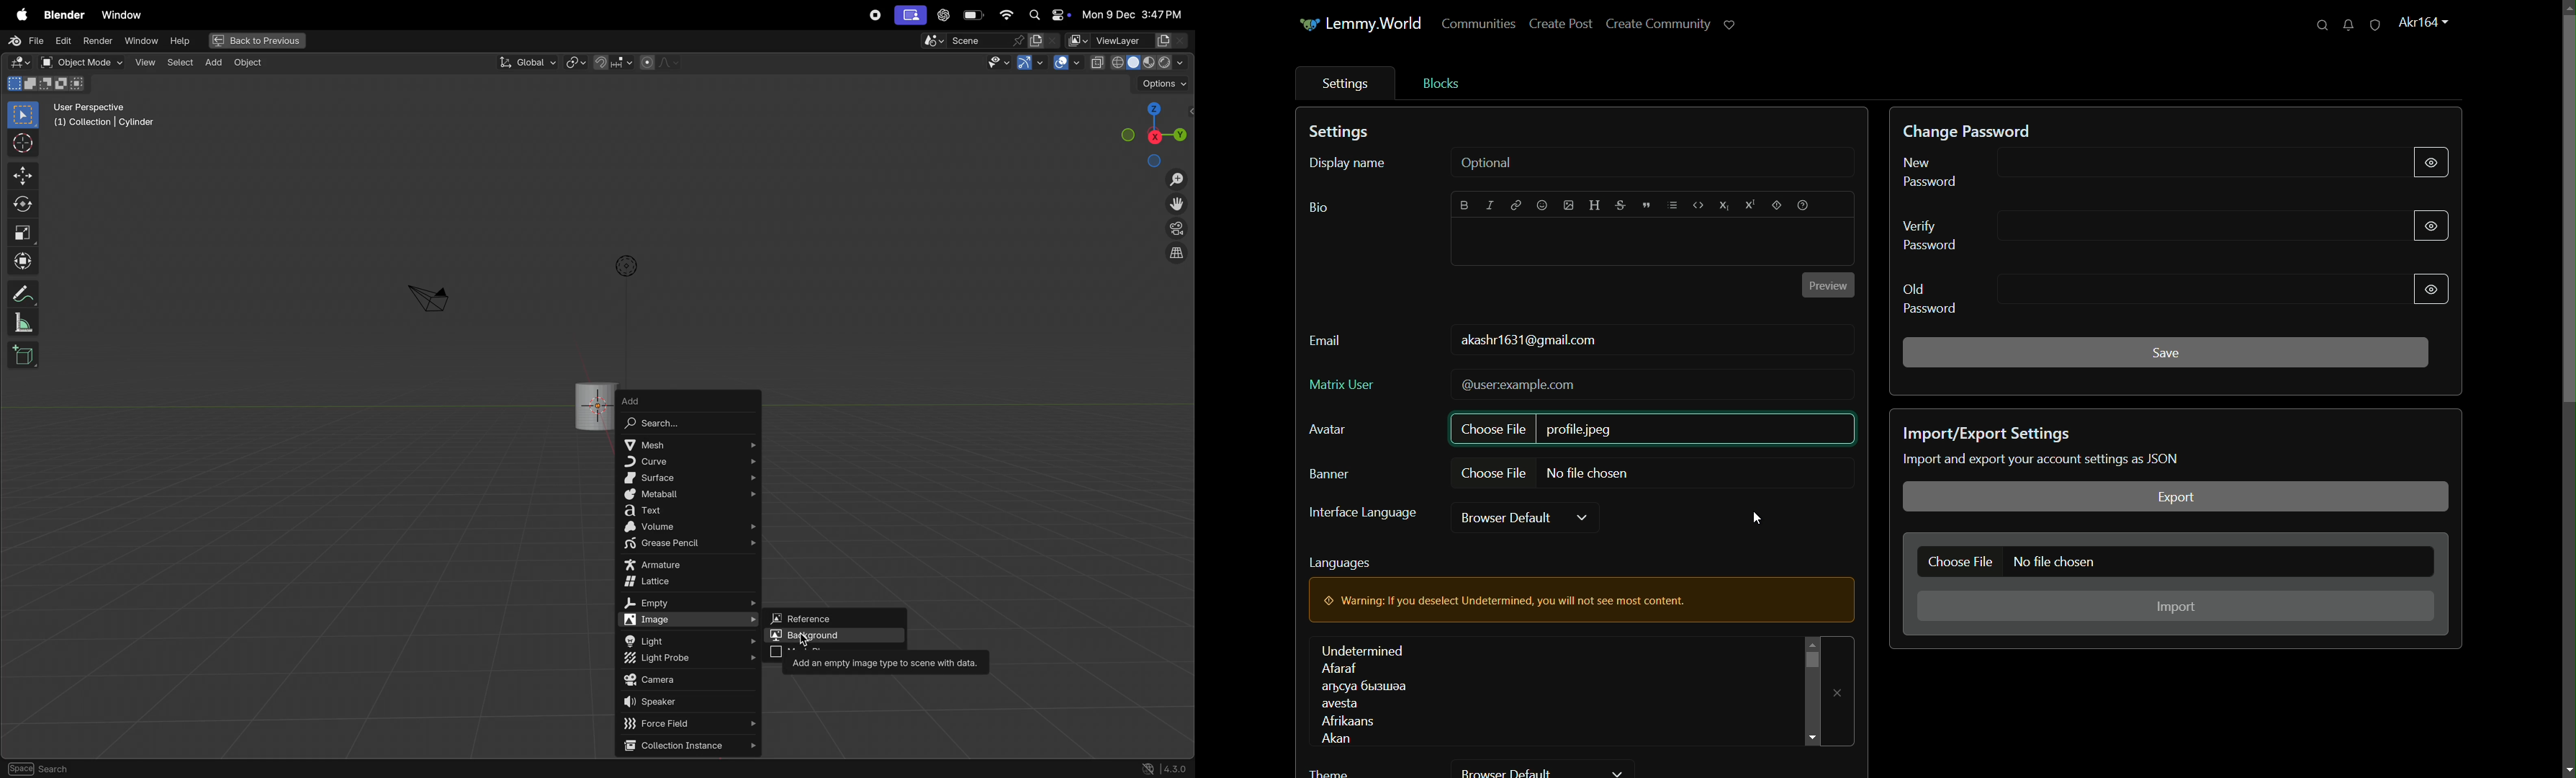  What do you see at coordinates (975, 15) in the screenshot?
I see `battery` at bounding box center [975, 15].